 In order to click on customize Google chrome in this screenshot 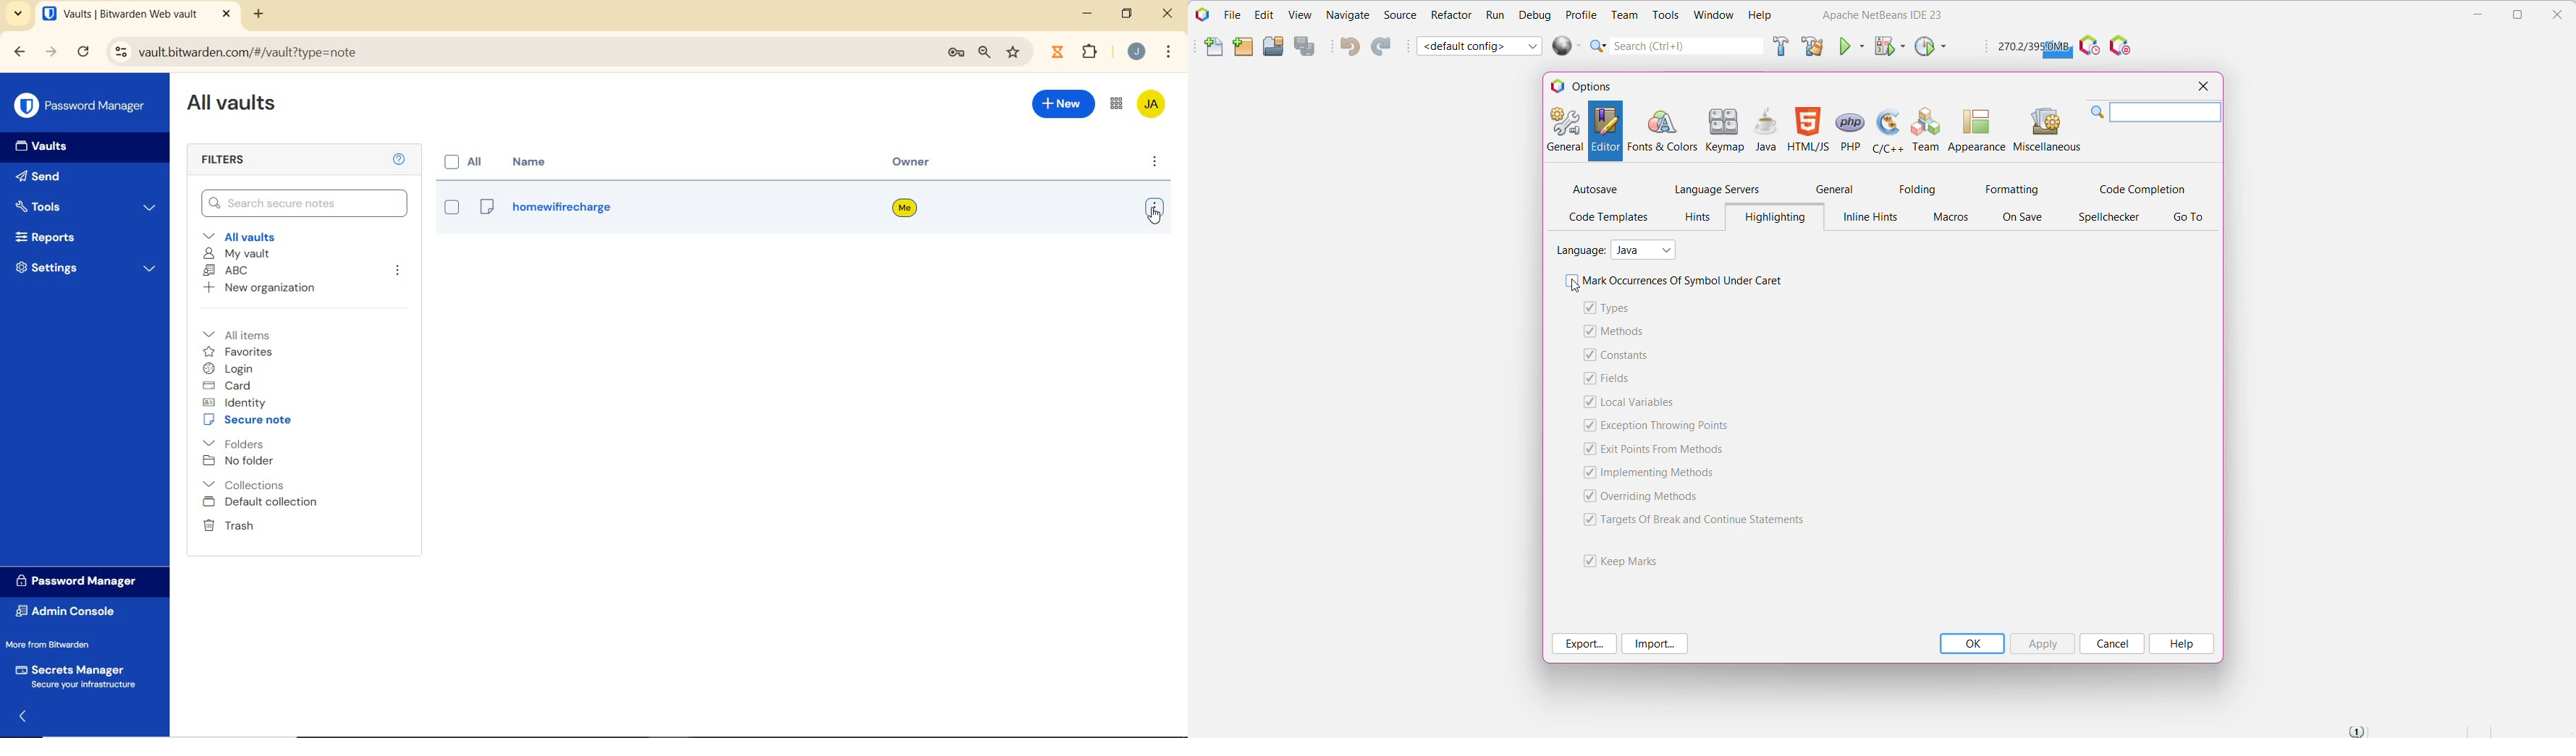, I will do `click(1169, 51)`.